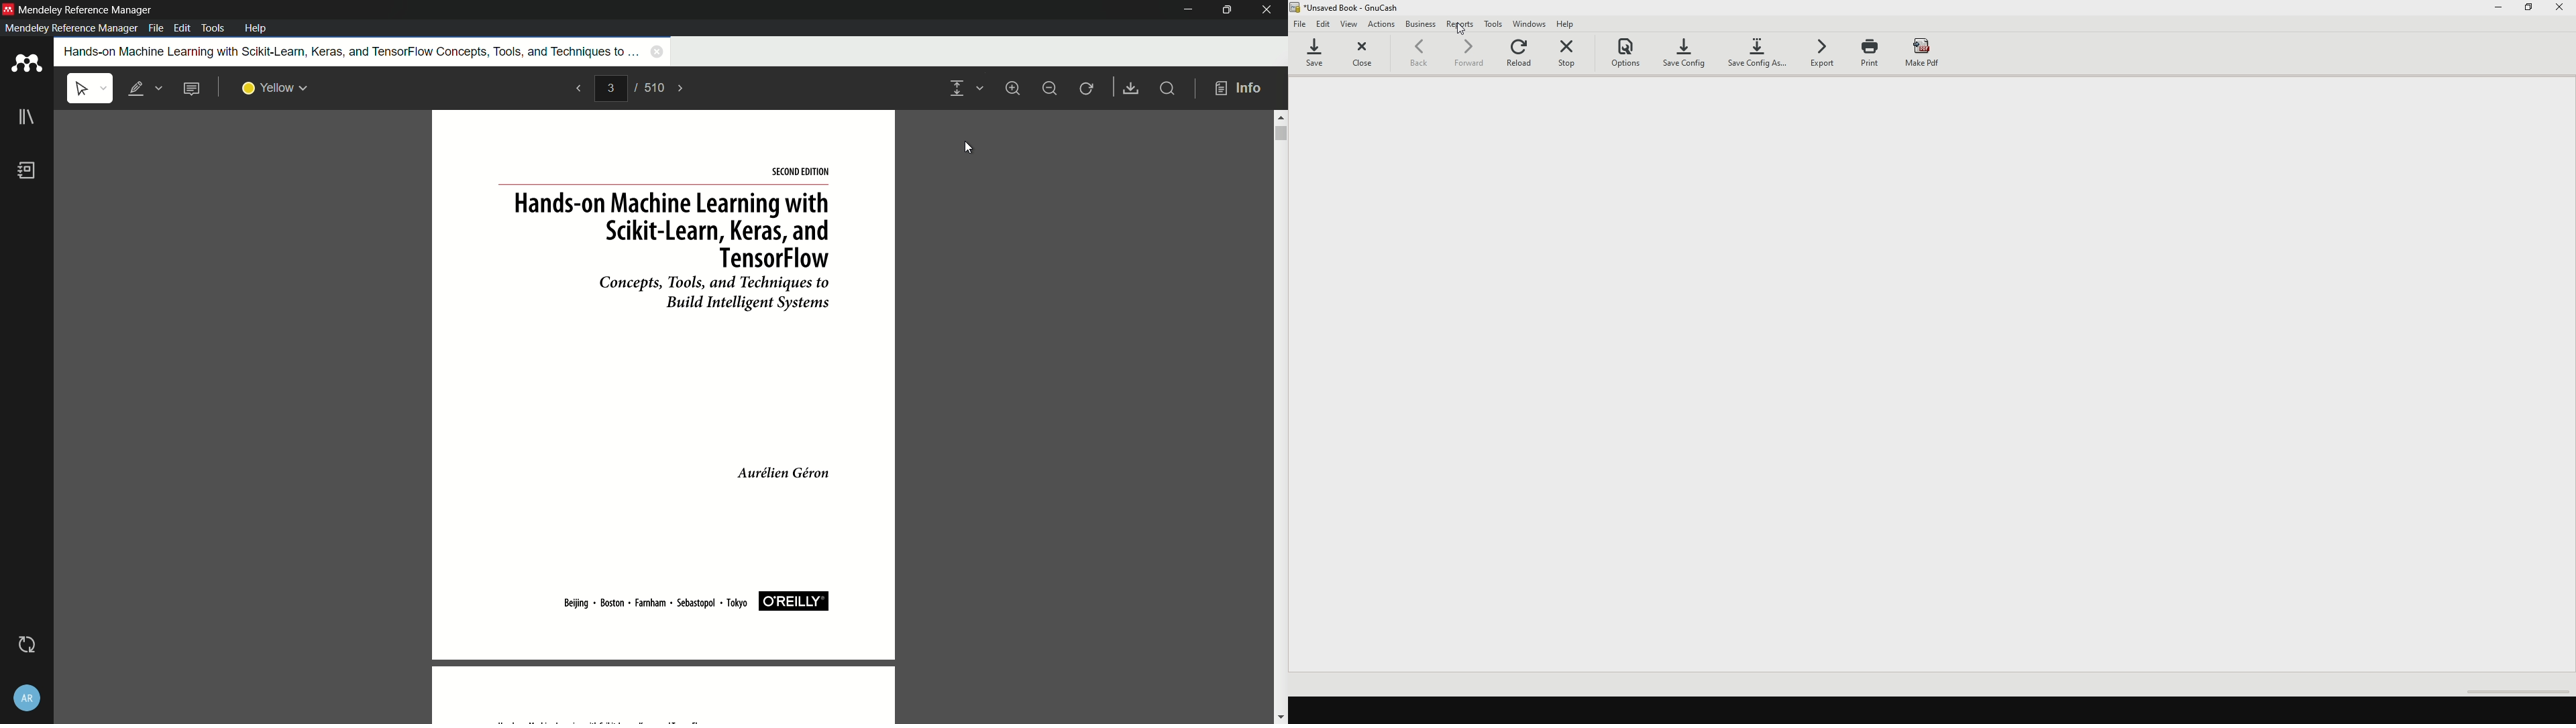 The width and height of the screenshot is (2576, 728). What do you see at coordinates (1933, 55) in the screenshot?
I see `make pdf` at bounding box center [1933, 55].